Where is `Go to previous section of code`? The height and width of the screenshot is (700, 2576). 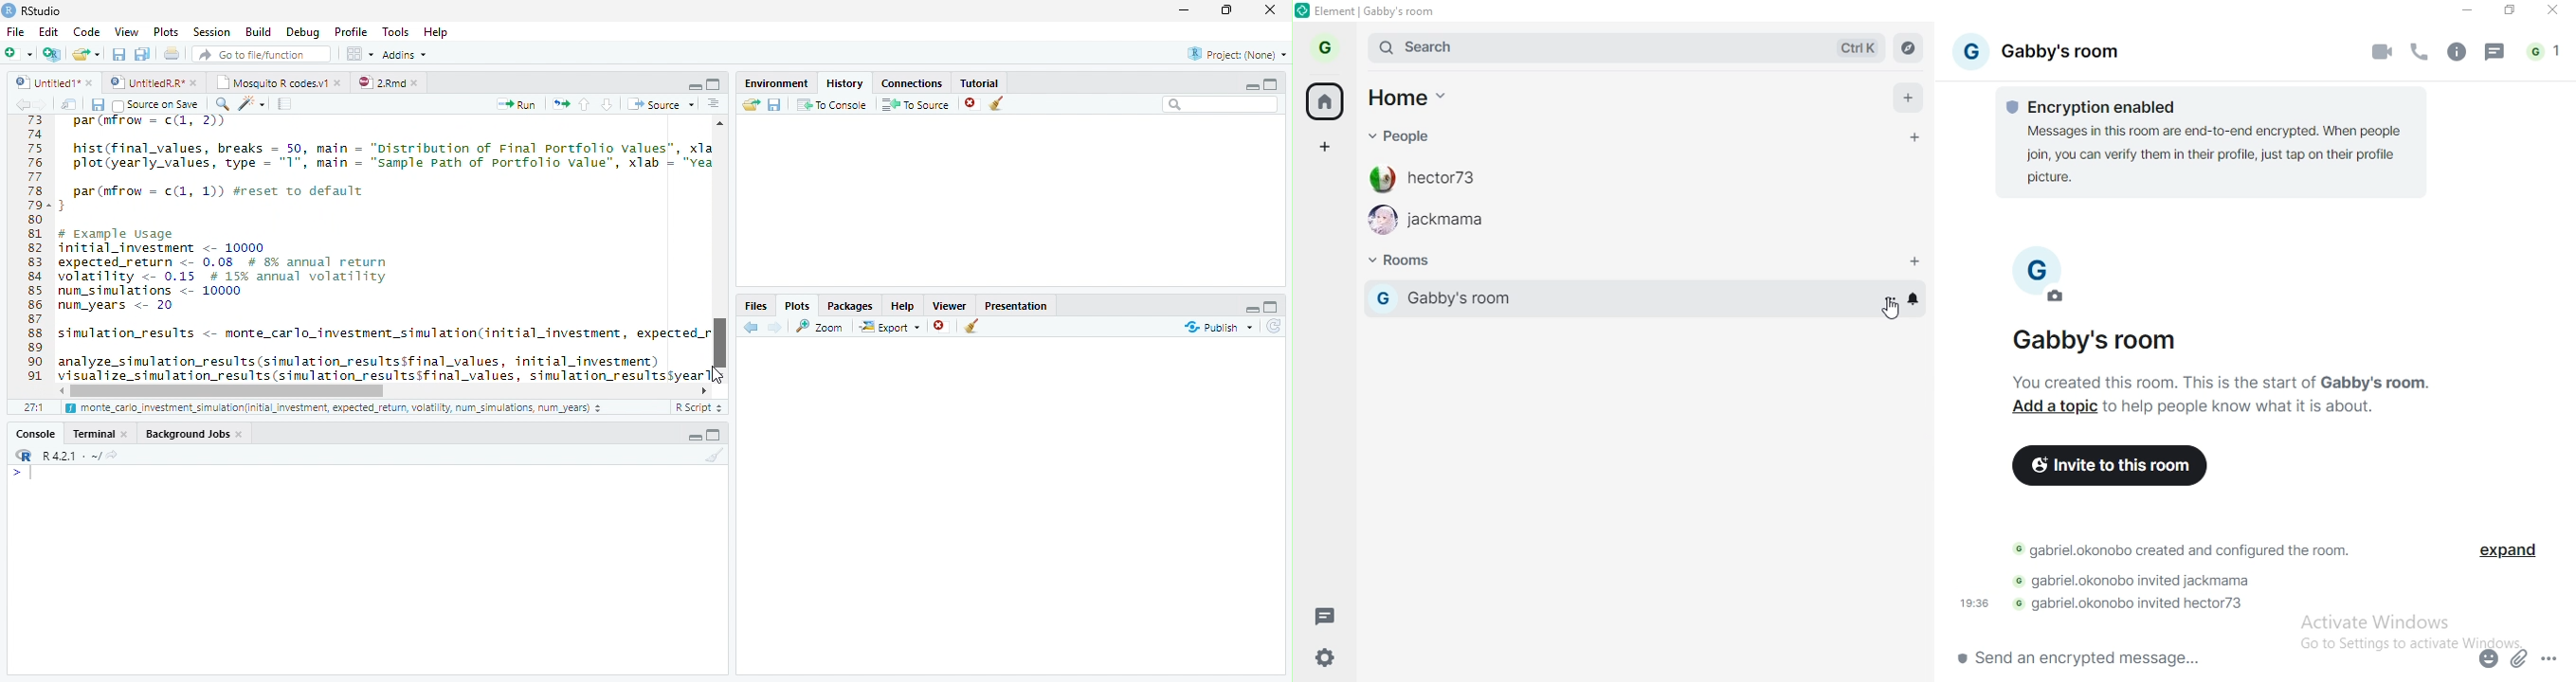 Go to previous section of code is located at coordinates (585, 106).